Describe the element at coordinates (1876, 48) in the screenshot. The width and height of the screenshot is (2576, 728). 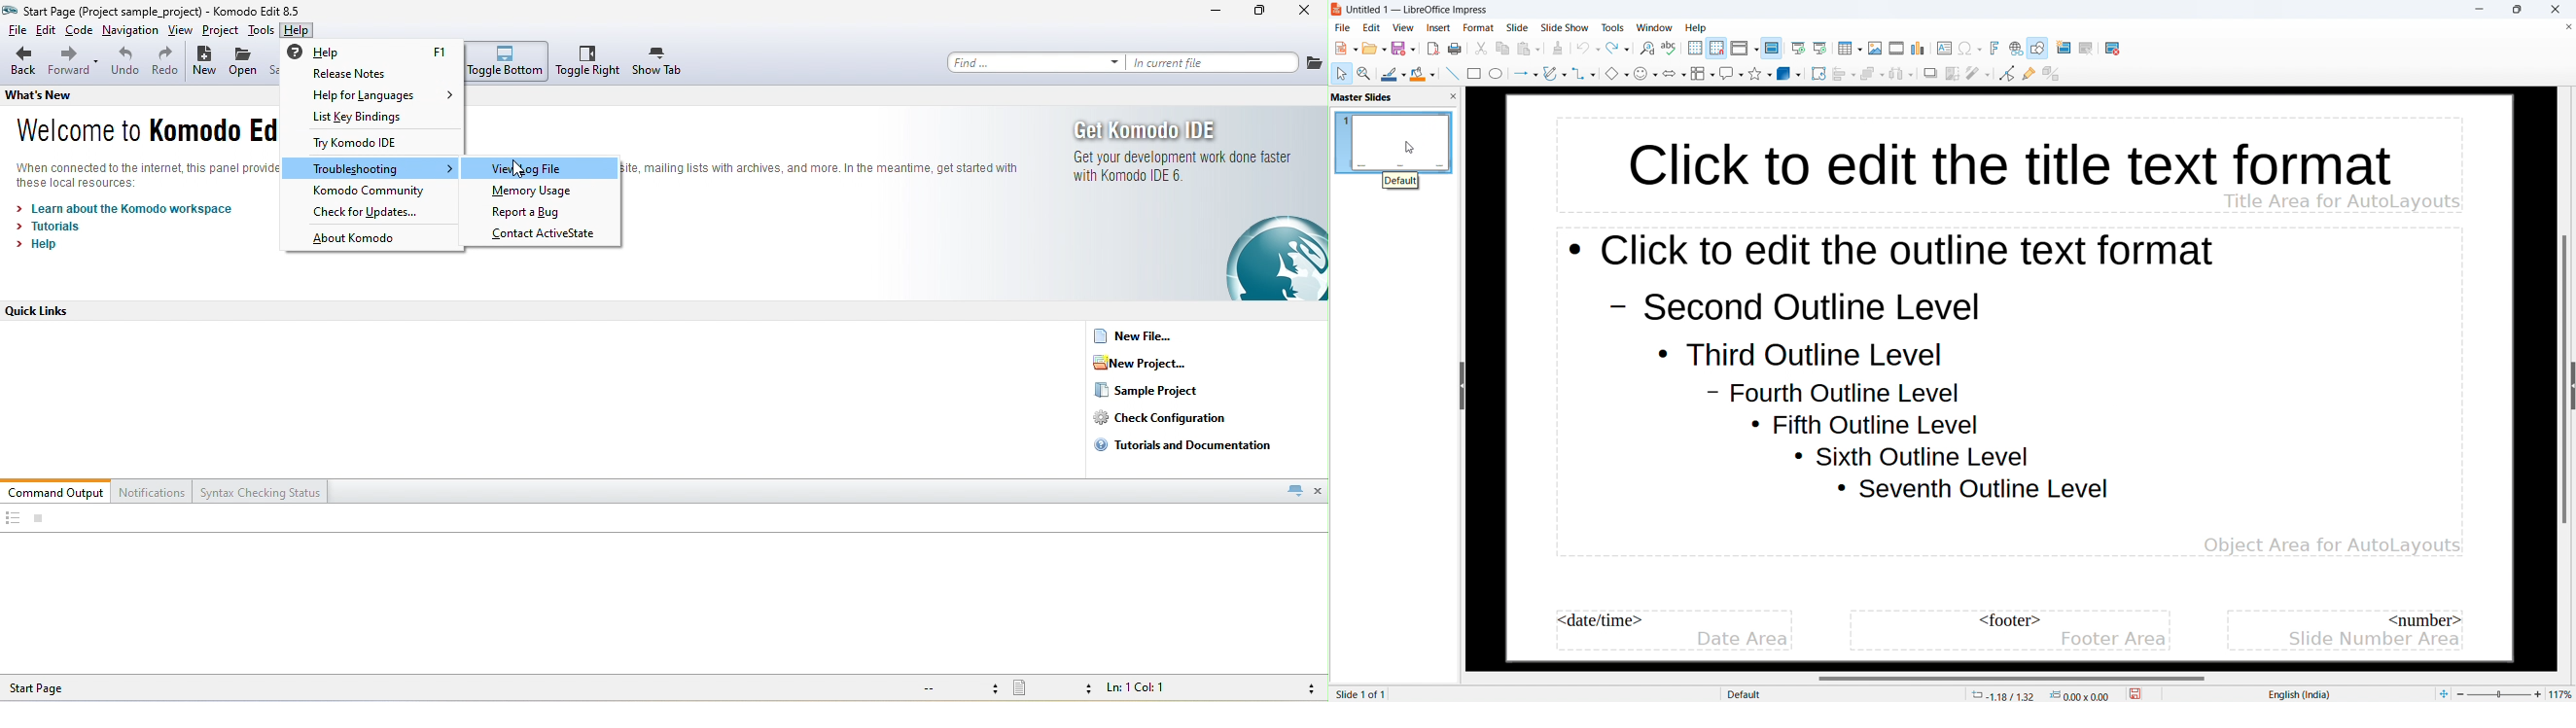
I see `insert image` at that location.